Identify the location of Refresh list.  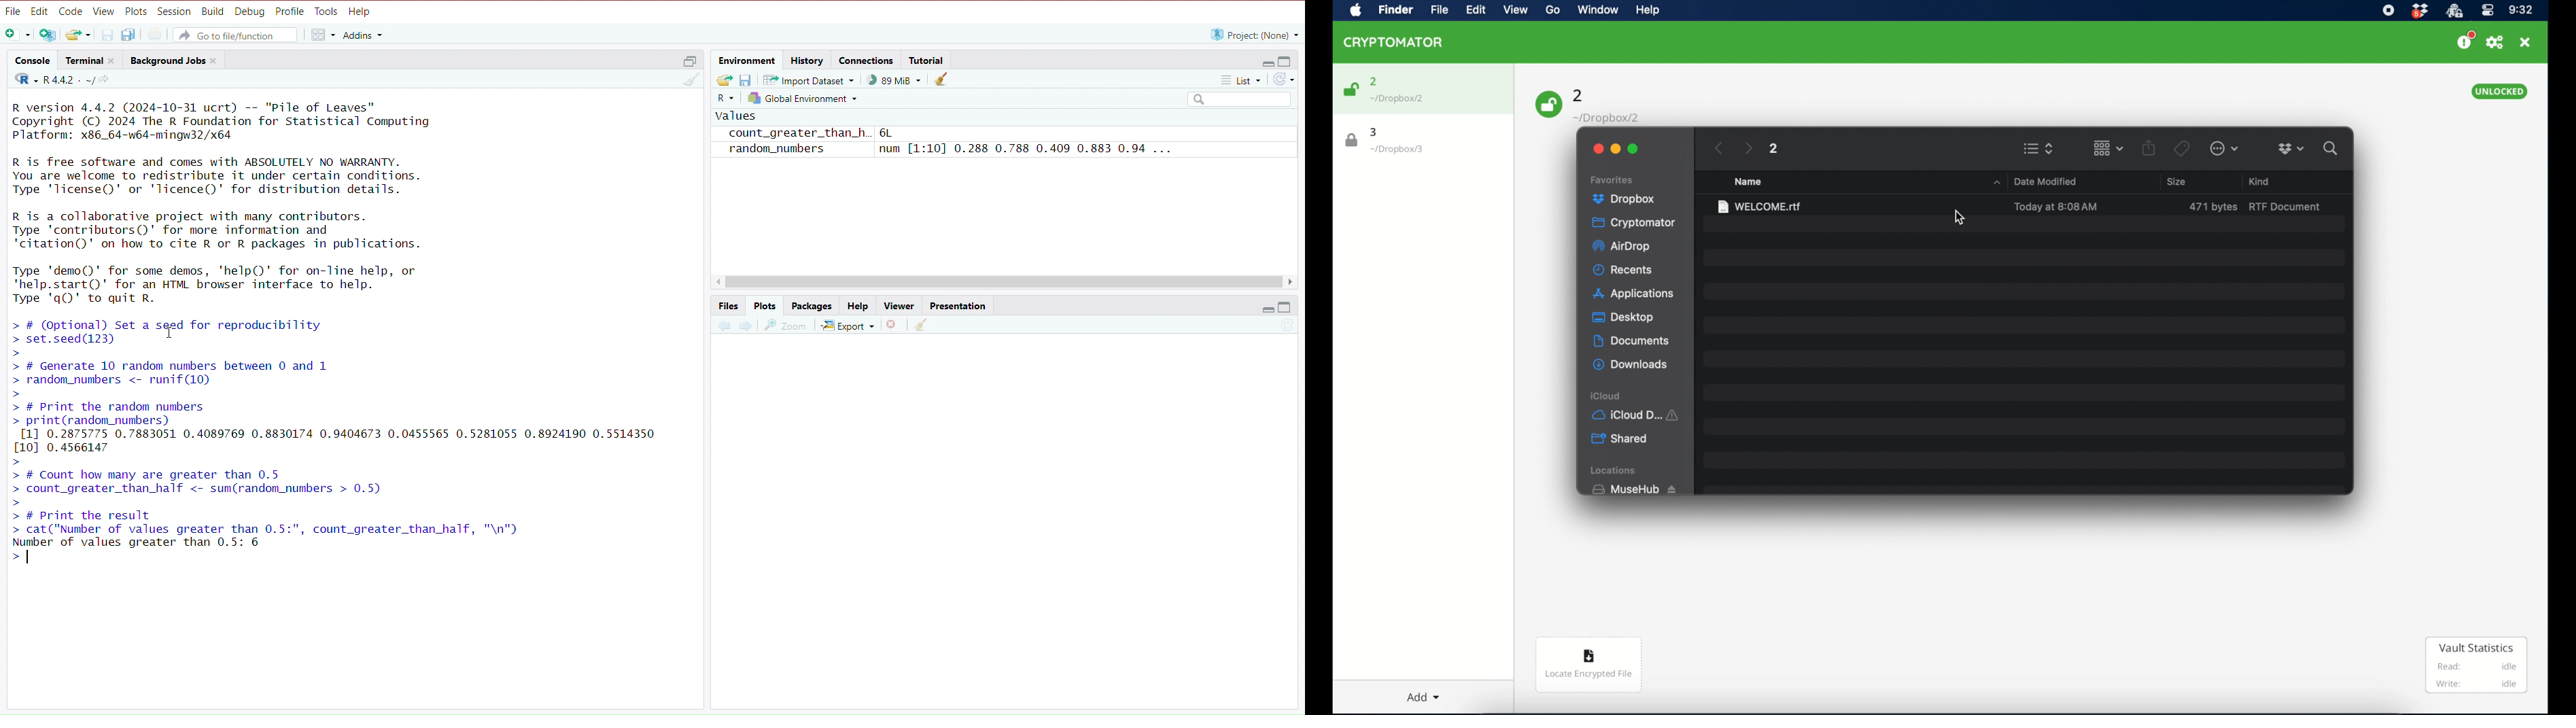
(1282, 79).